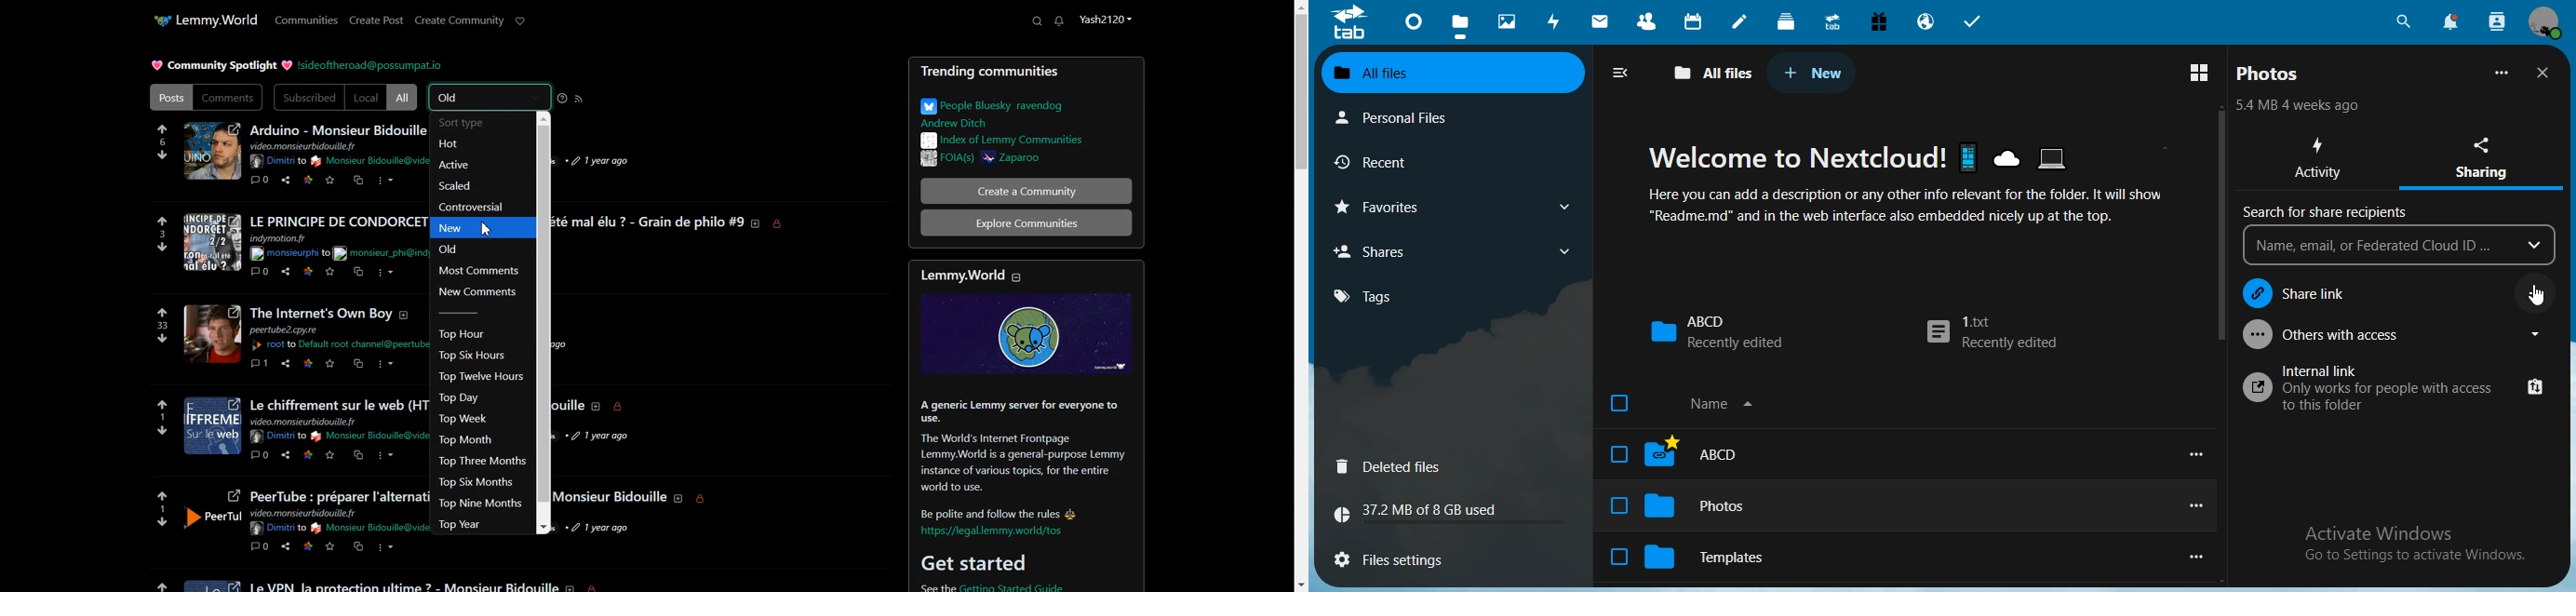 The width and height of the screenshot is (2576, 616). What do you see at coordinates (488, 228) in the screenshot?
I see `Cursor` at bounding box center [488, 228].